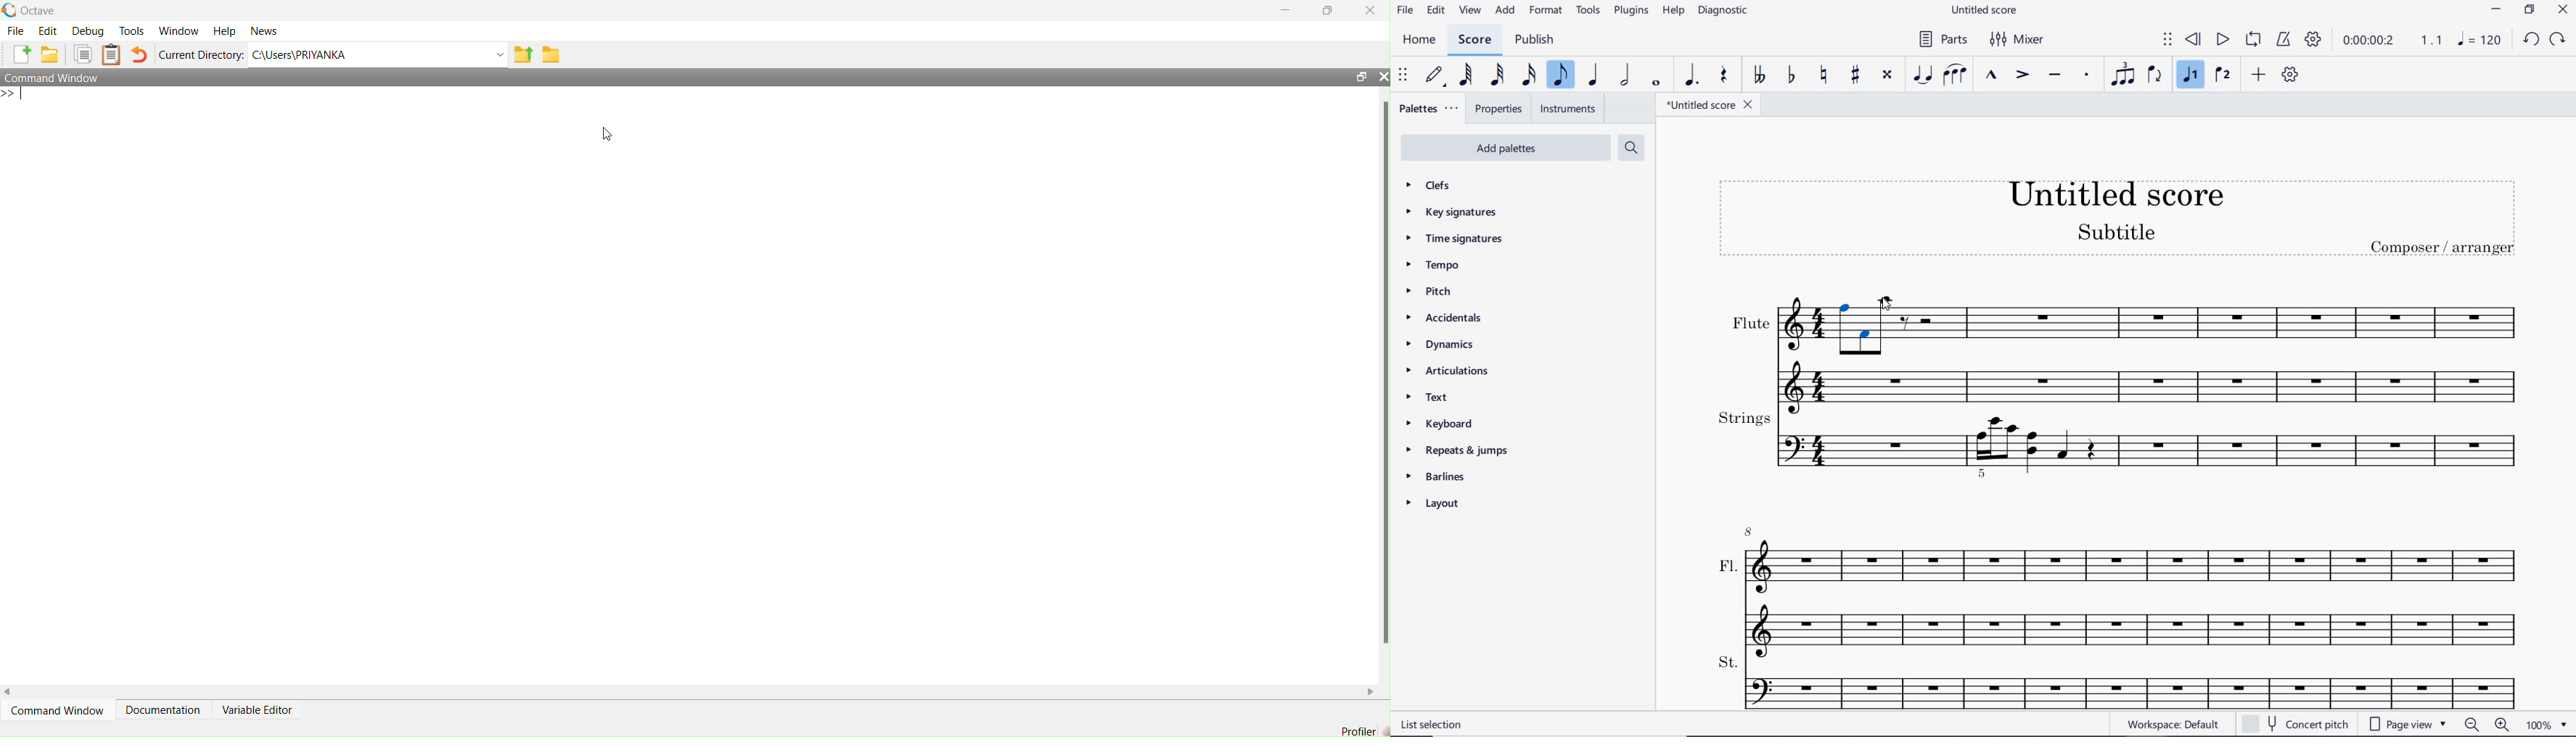  I want to click on TIE, so click(1922, 73).